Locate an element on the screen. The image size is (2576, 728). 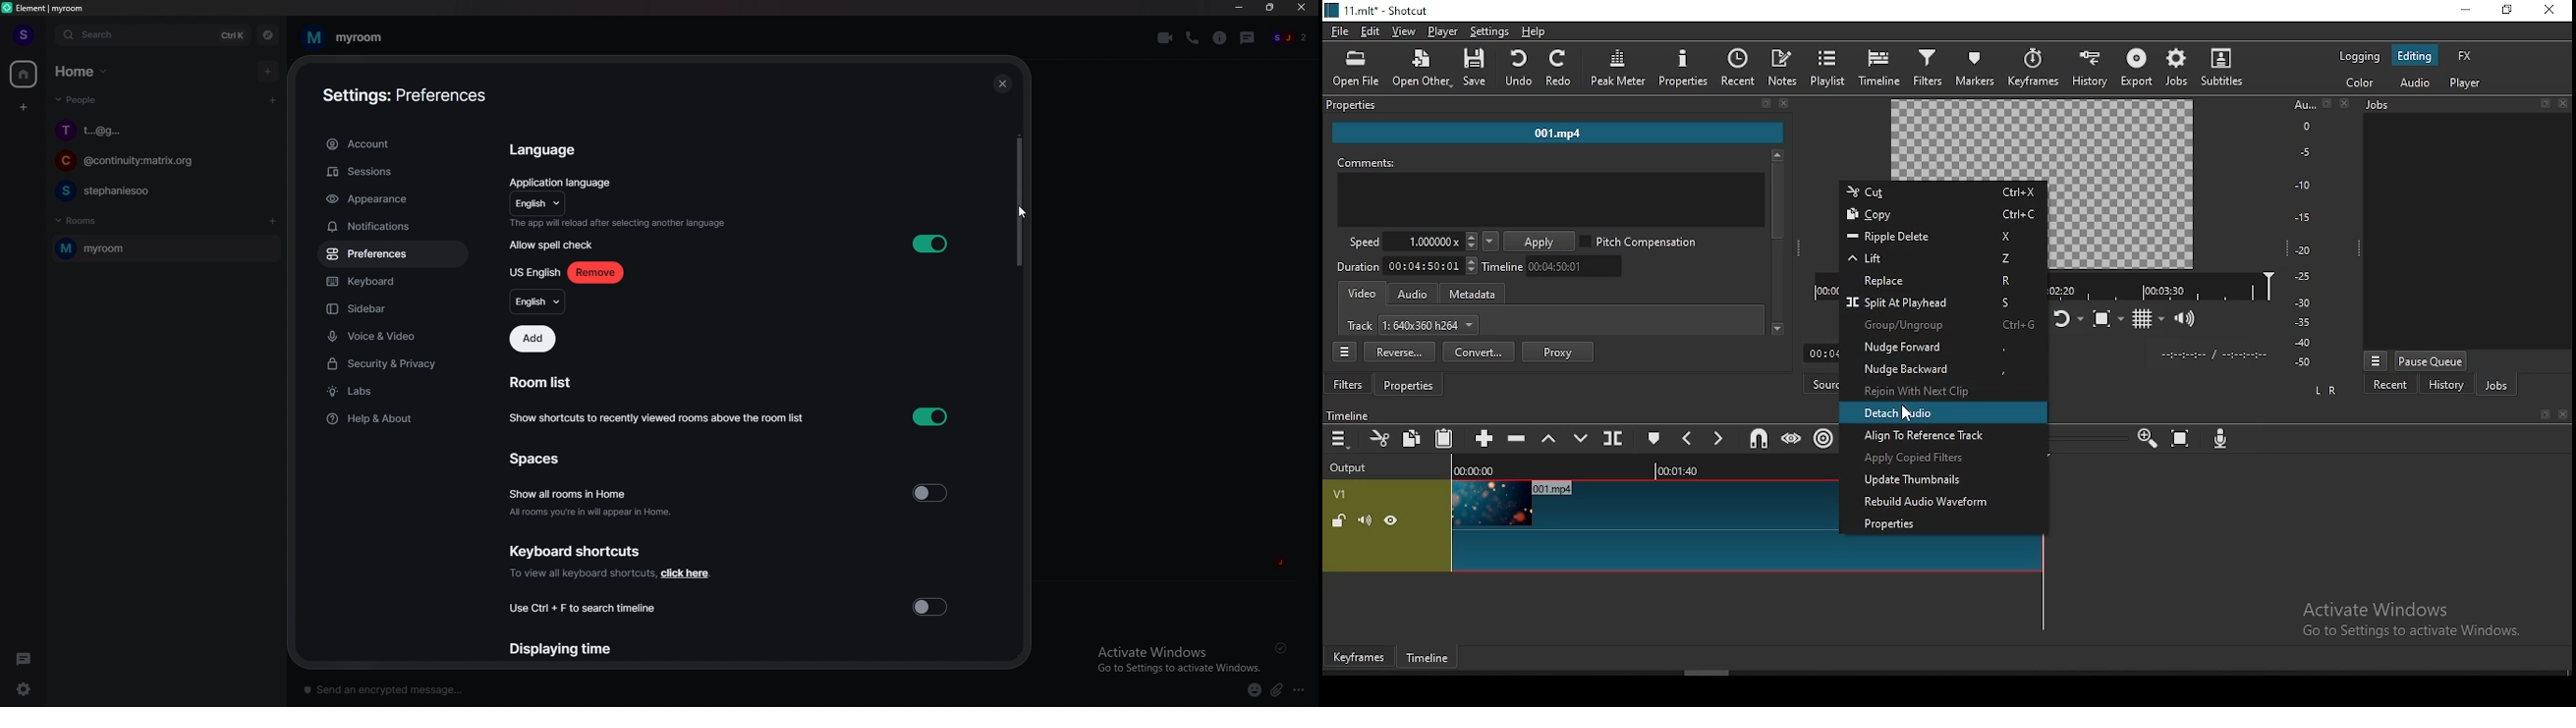
toggle zoom is located at coordinates (2109, 316).